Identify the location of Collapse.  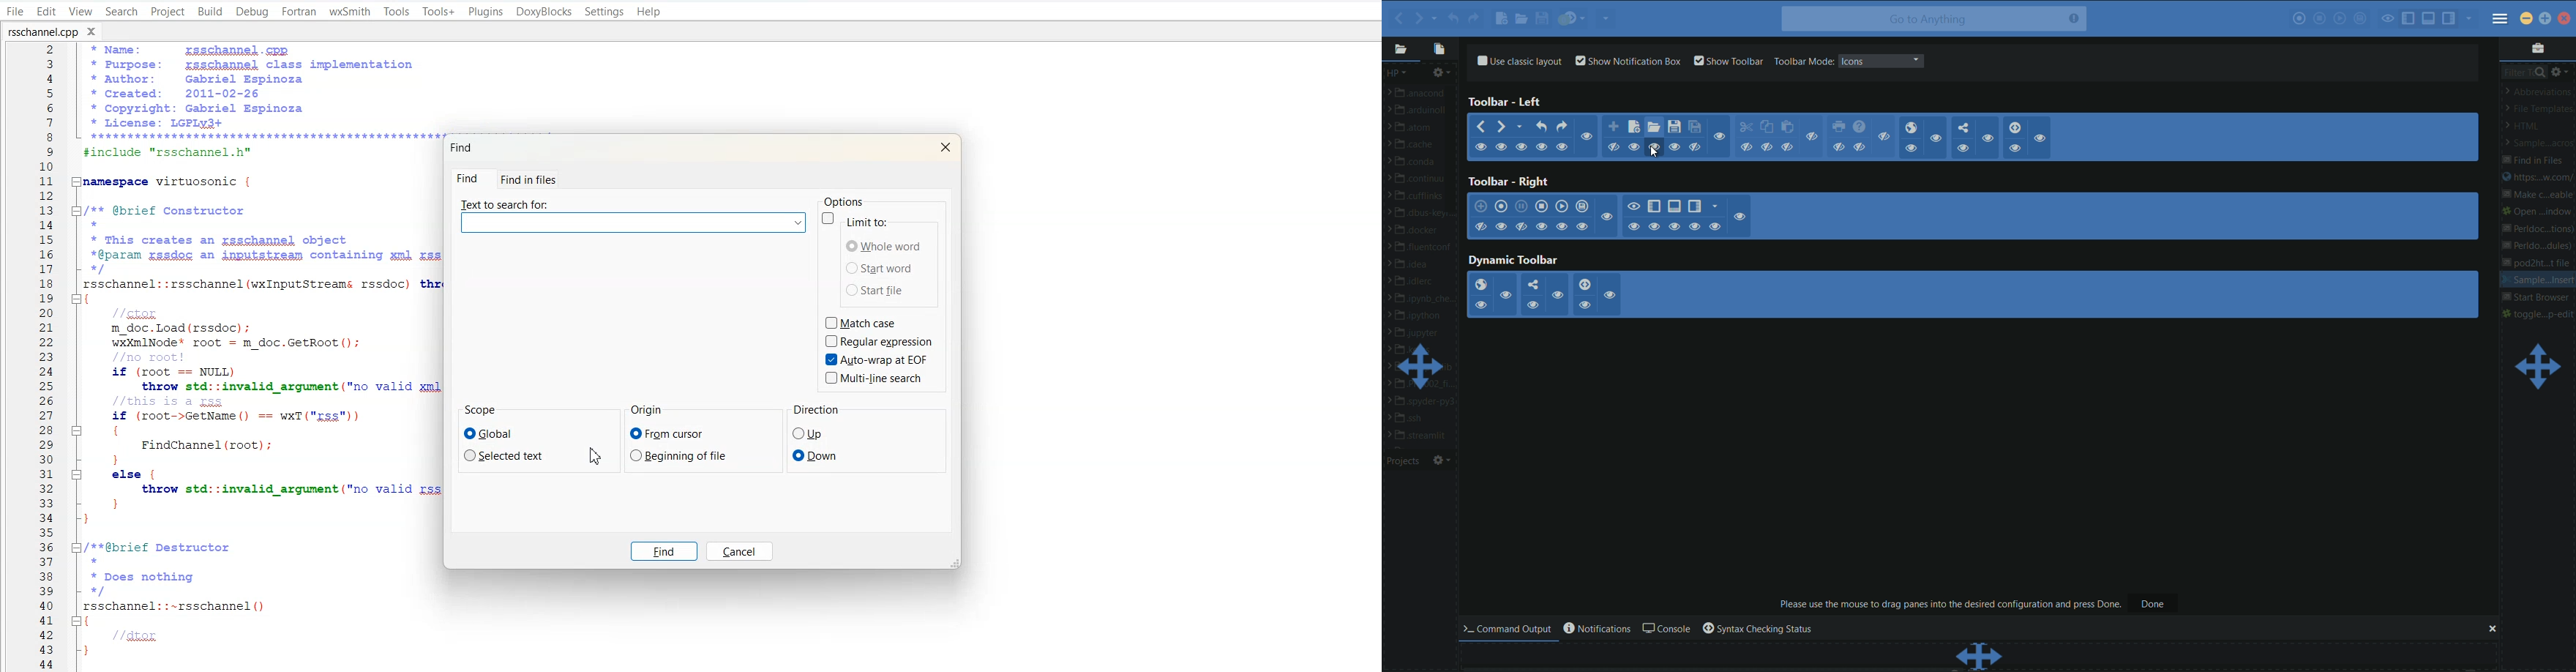
(76, 430).